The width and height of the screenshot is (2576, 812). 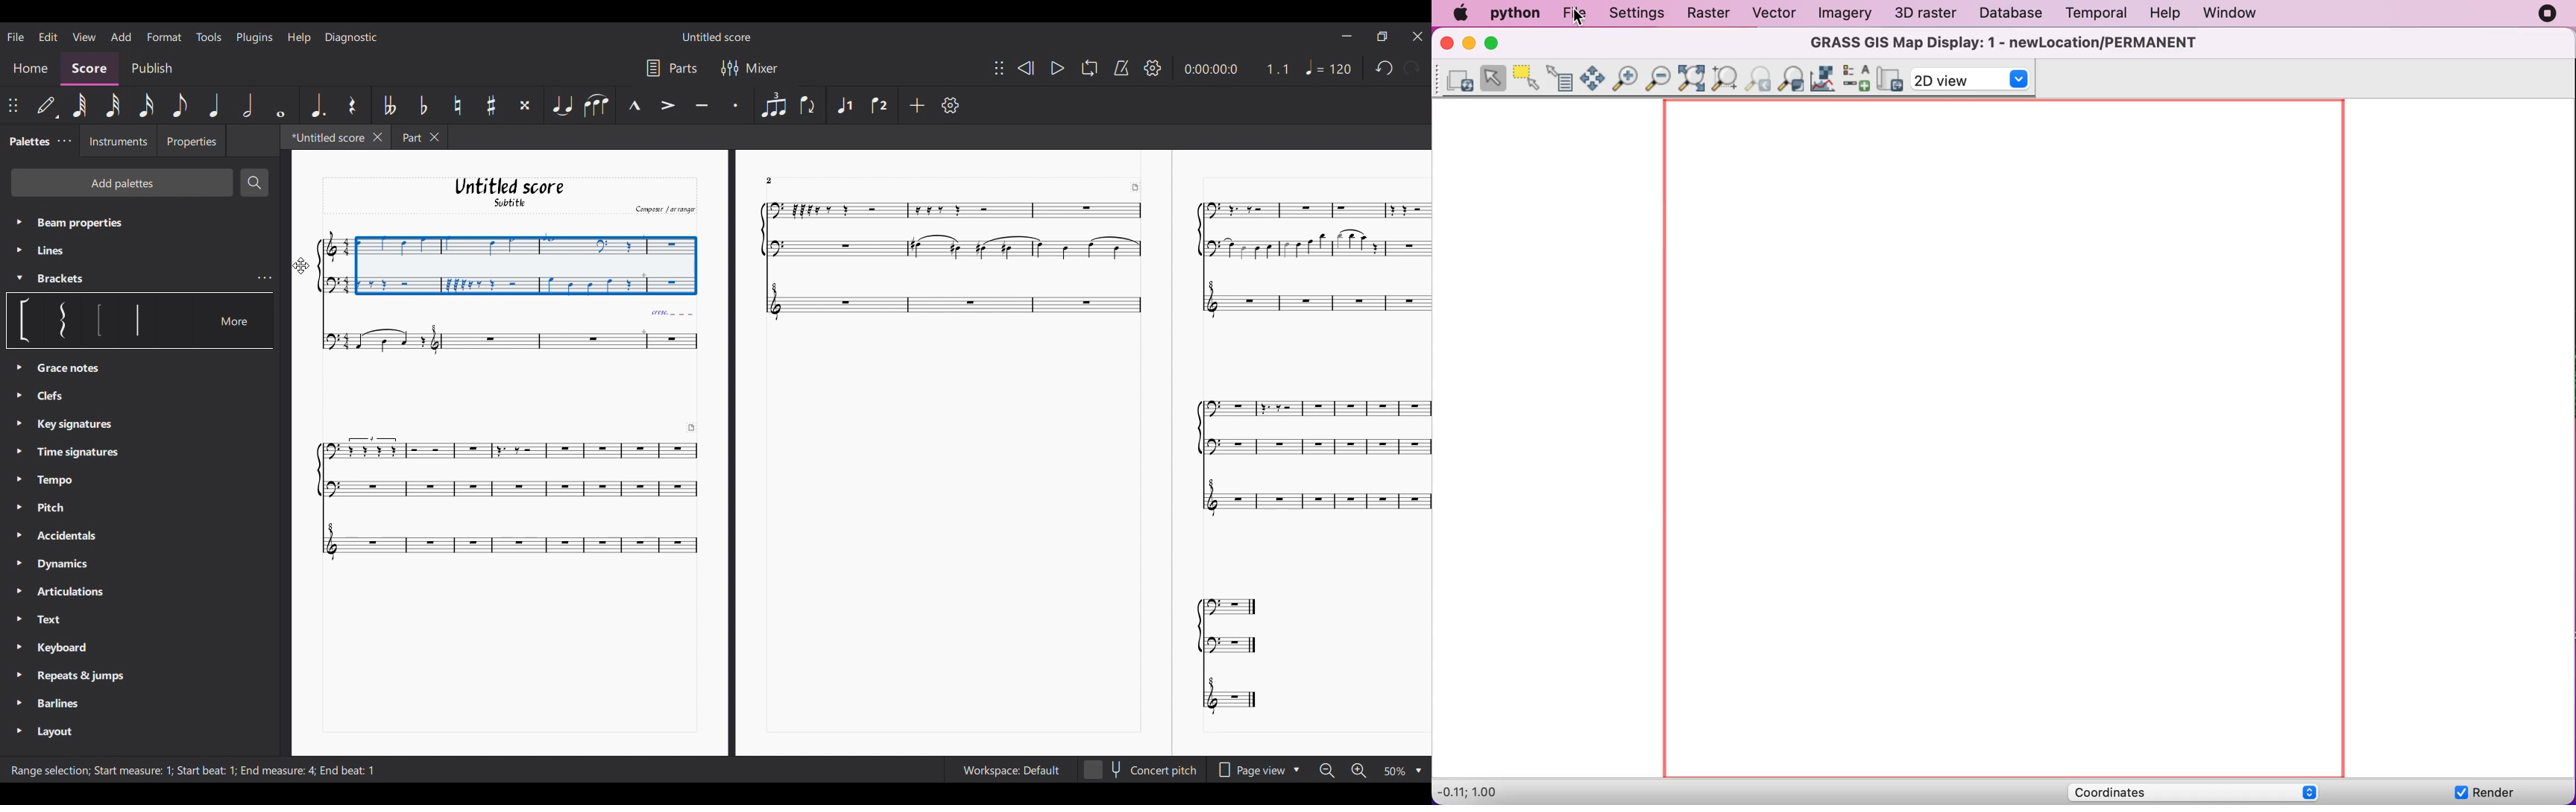 I want to click on Instruments, so click(x=117, y=142).